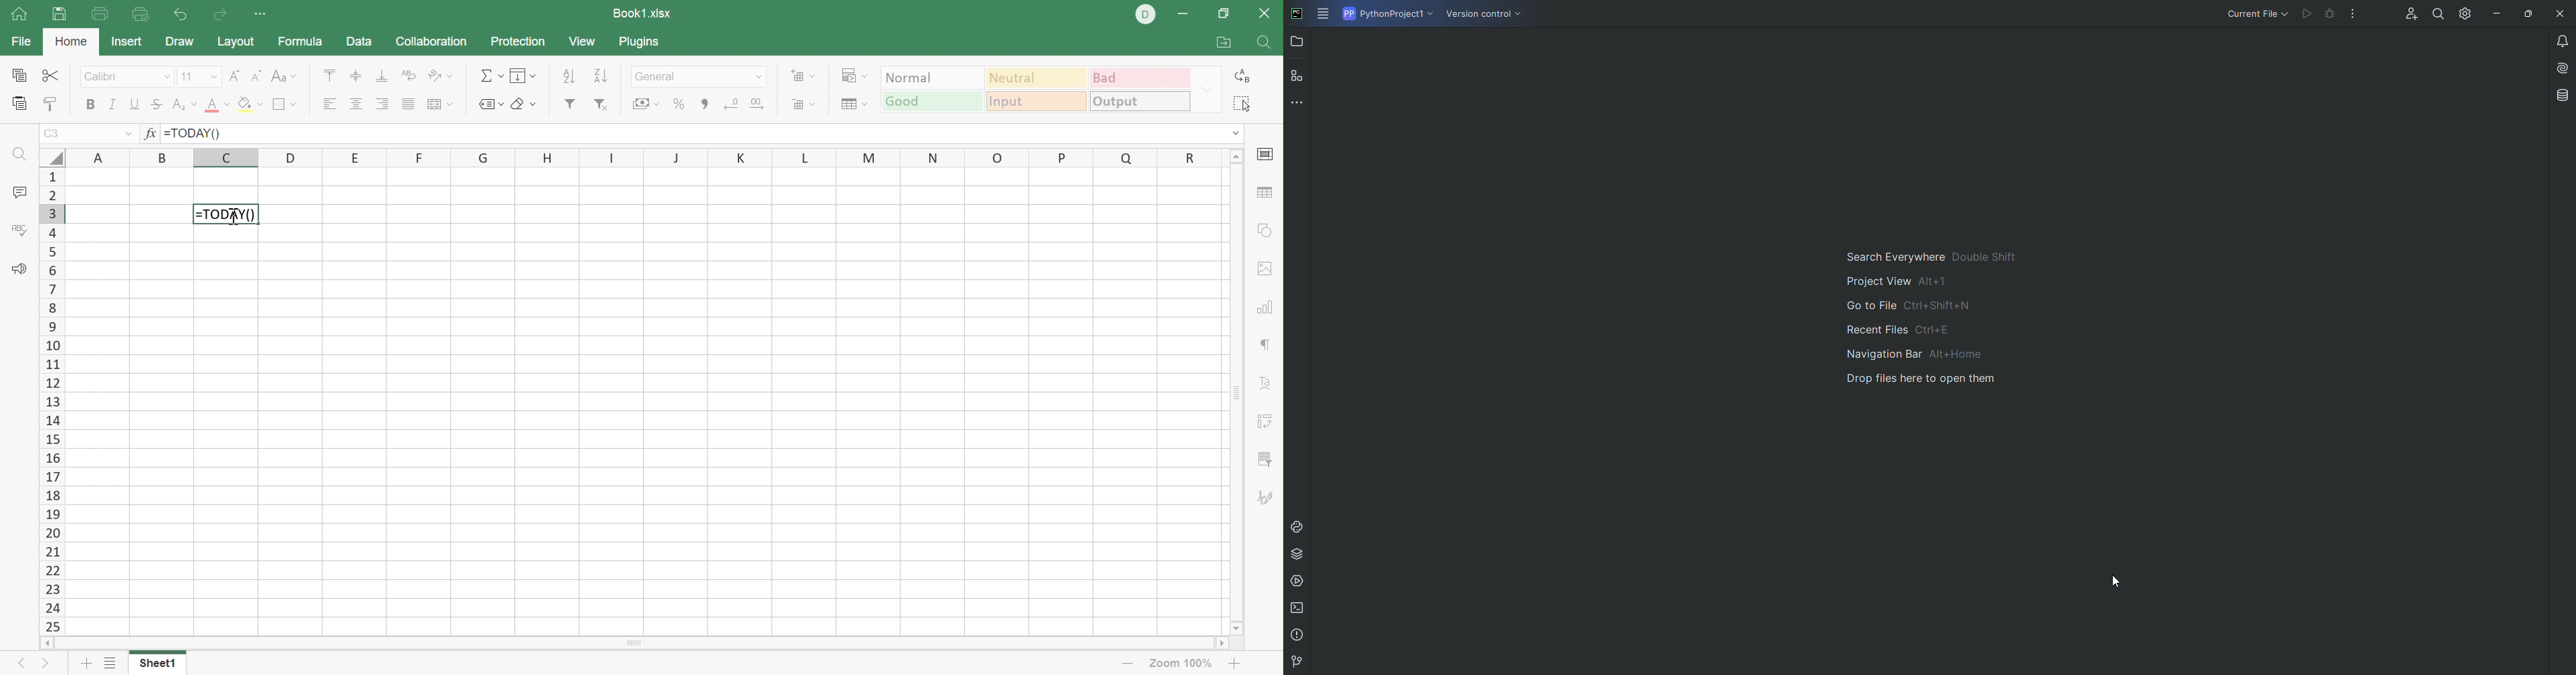 Image resolution: width=2576 pixels, height=700 pixels. Describe the element at coordinates (1222, 15) in the screenshot. I see `Restore Down` at that location.